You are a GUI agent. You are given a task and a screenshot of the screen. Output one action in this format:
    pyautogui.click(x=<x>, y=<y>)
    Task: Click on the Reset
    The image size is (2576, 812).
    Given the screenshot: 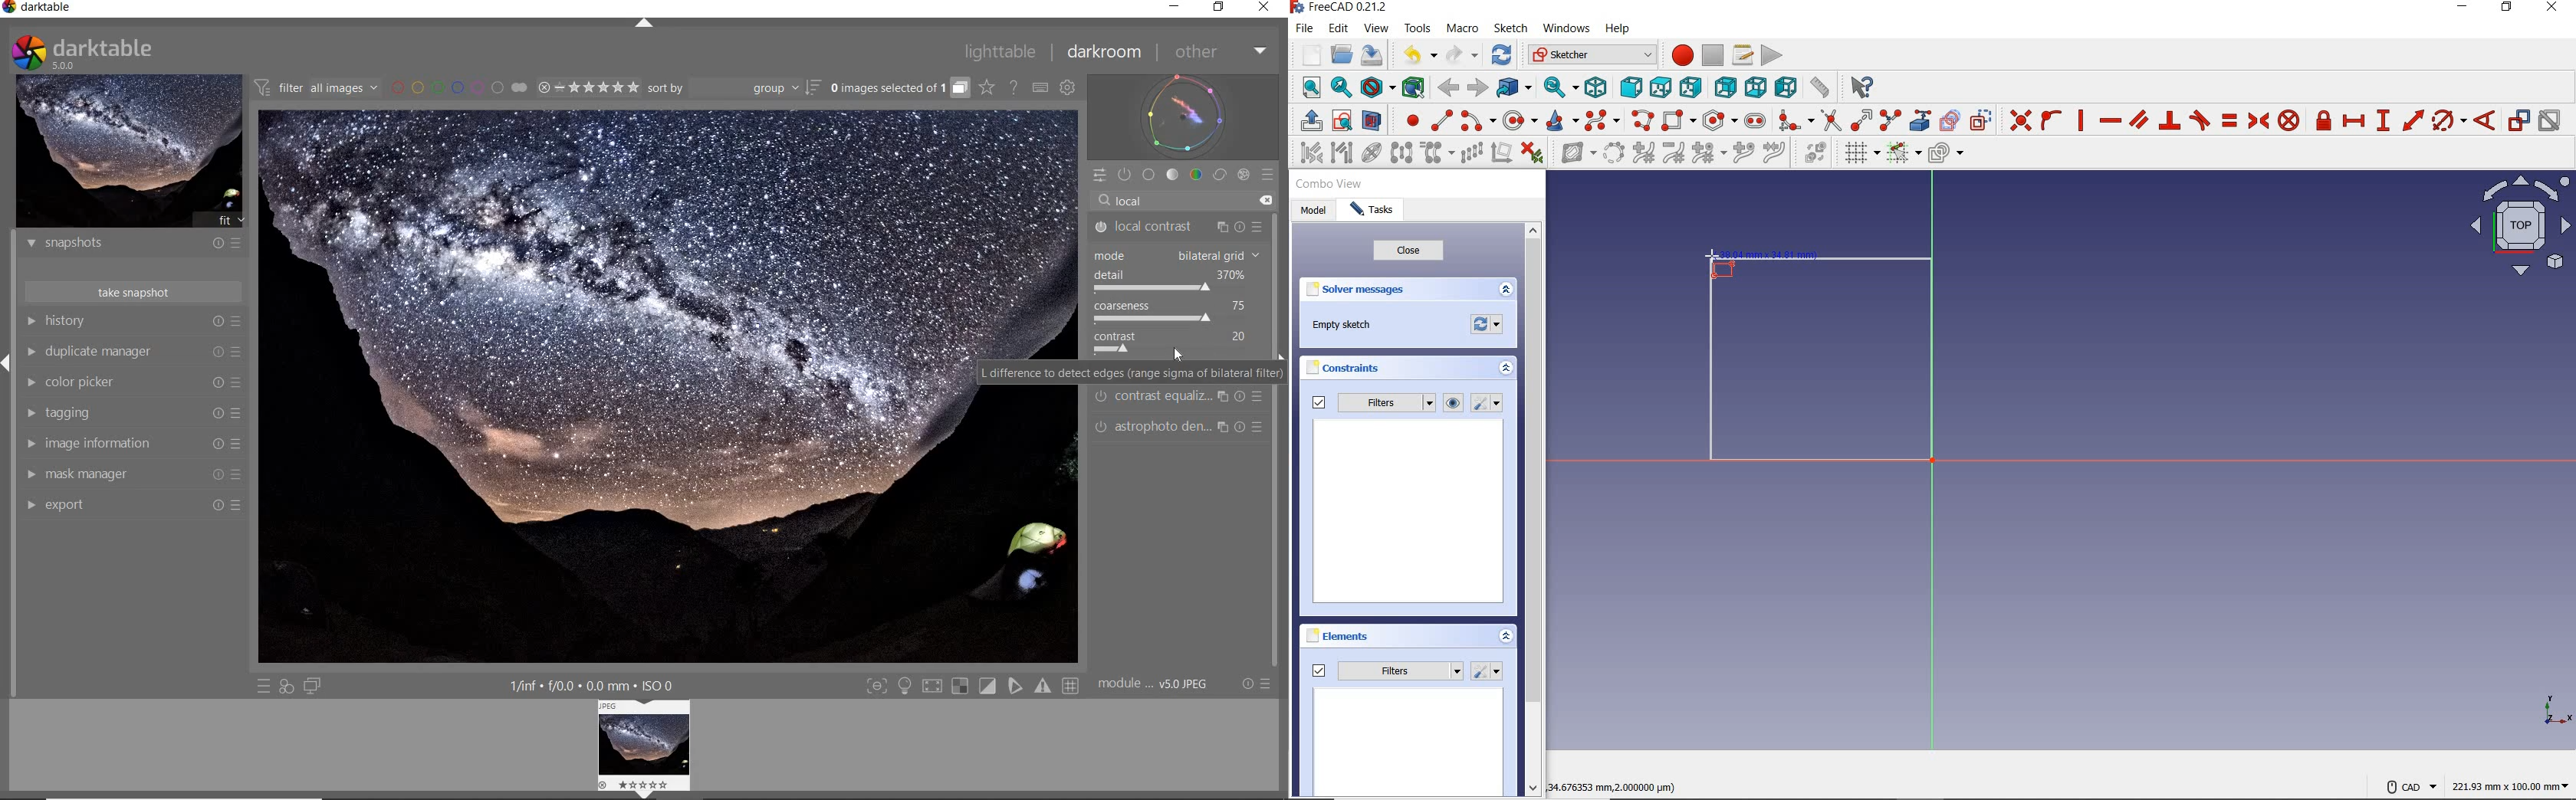 What is the action you would take?
    pyautogui.click(x=238, y=504)
    